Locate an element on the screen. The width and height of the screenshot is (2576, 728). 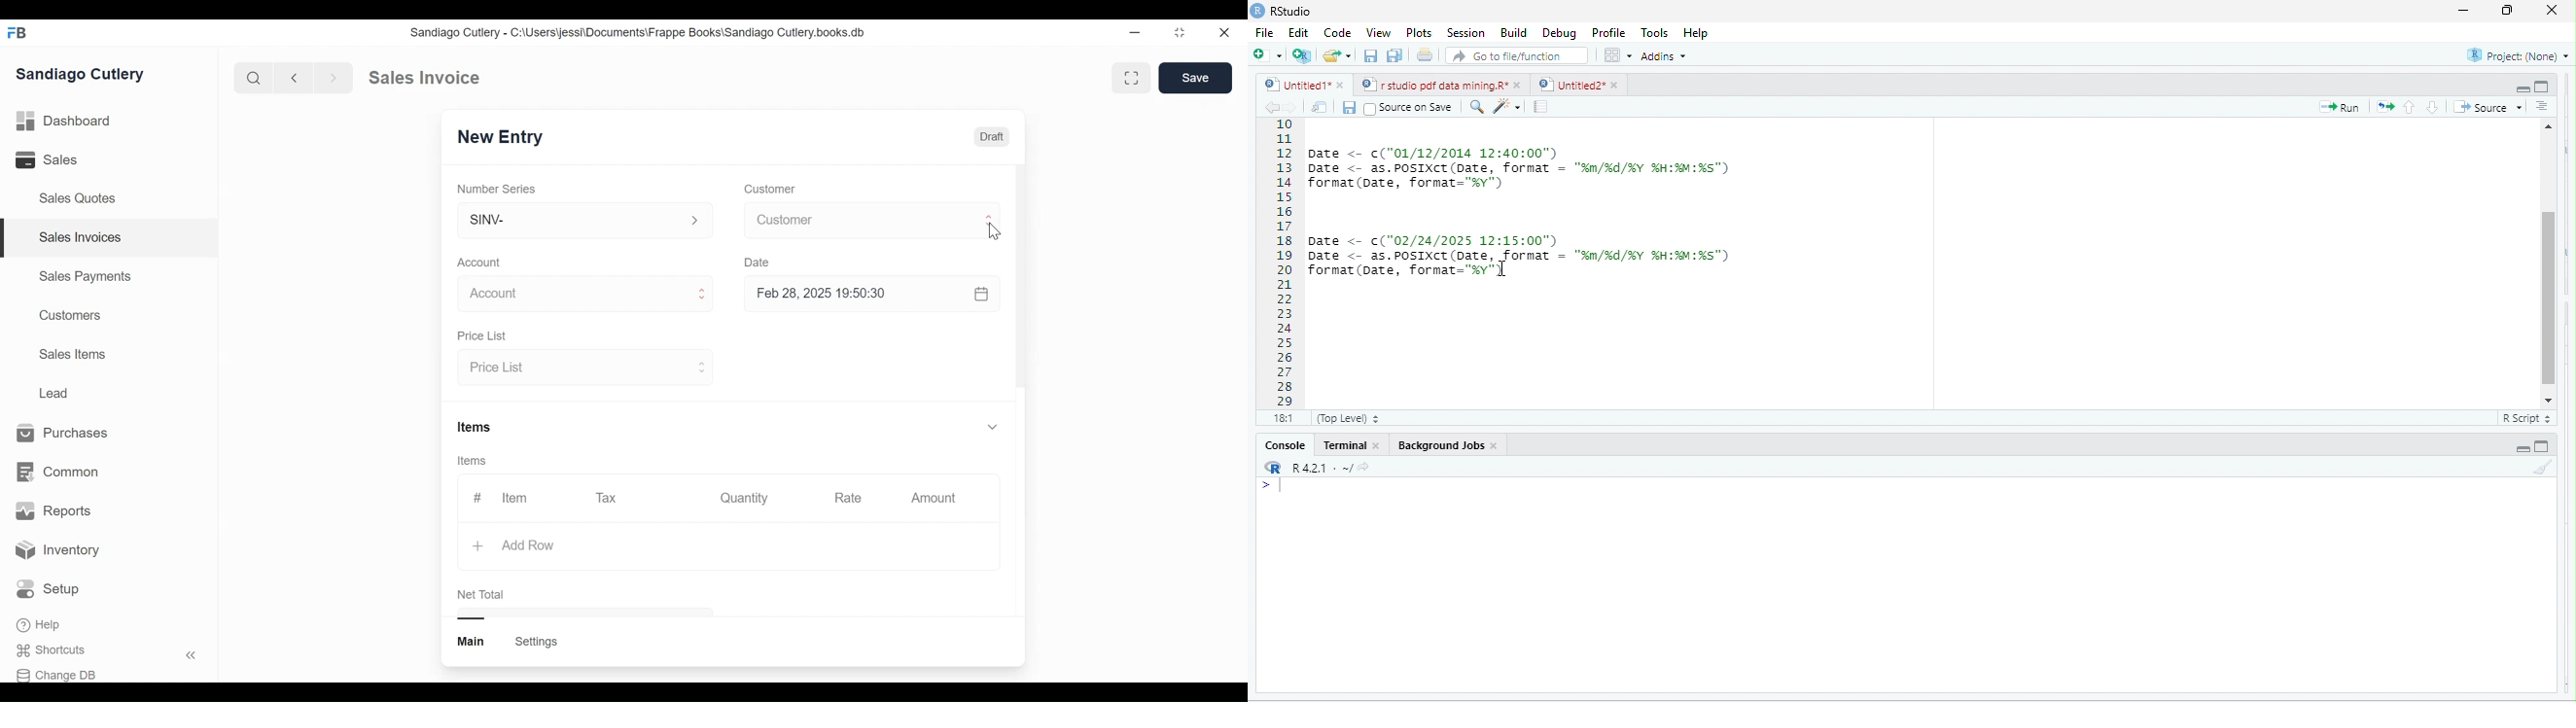
Shortcuts is located at coordinates (56, 651).